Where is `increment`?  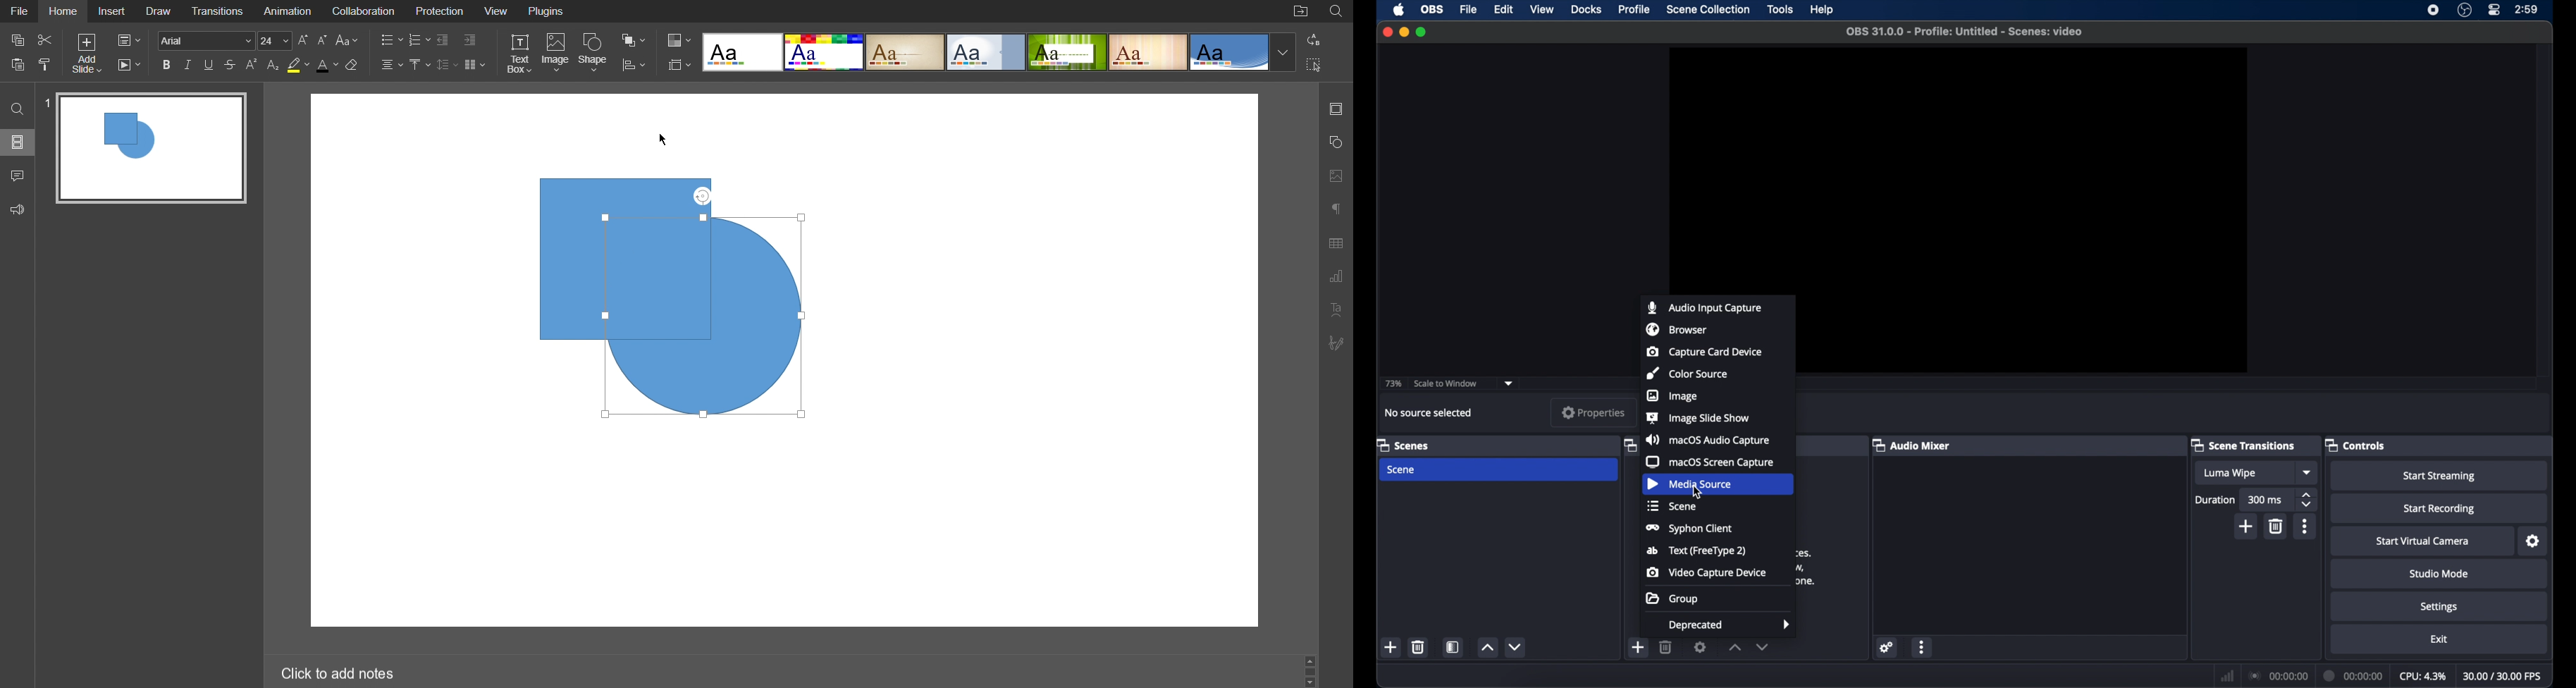
increment is located at coordinates (1735, 648).